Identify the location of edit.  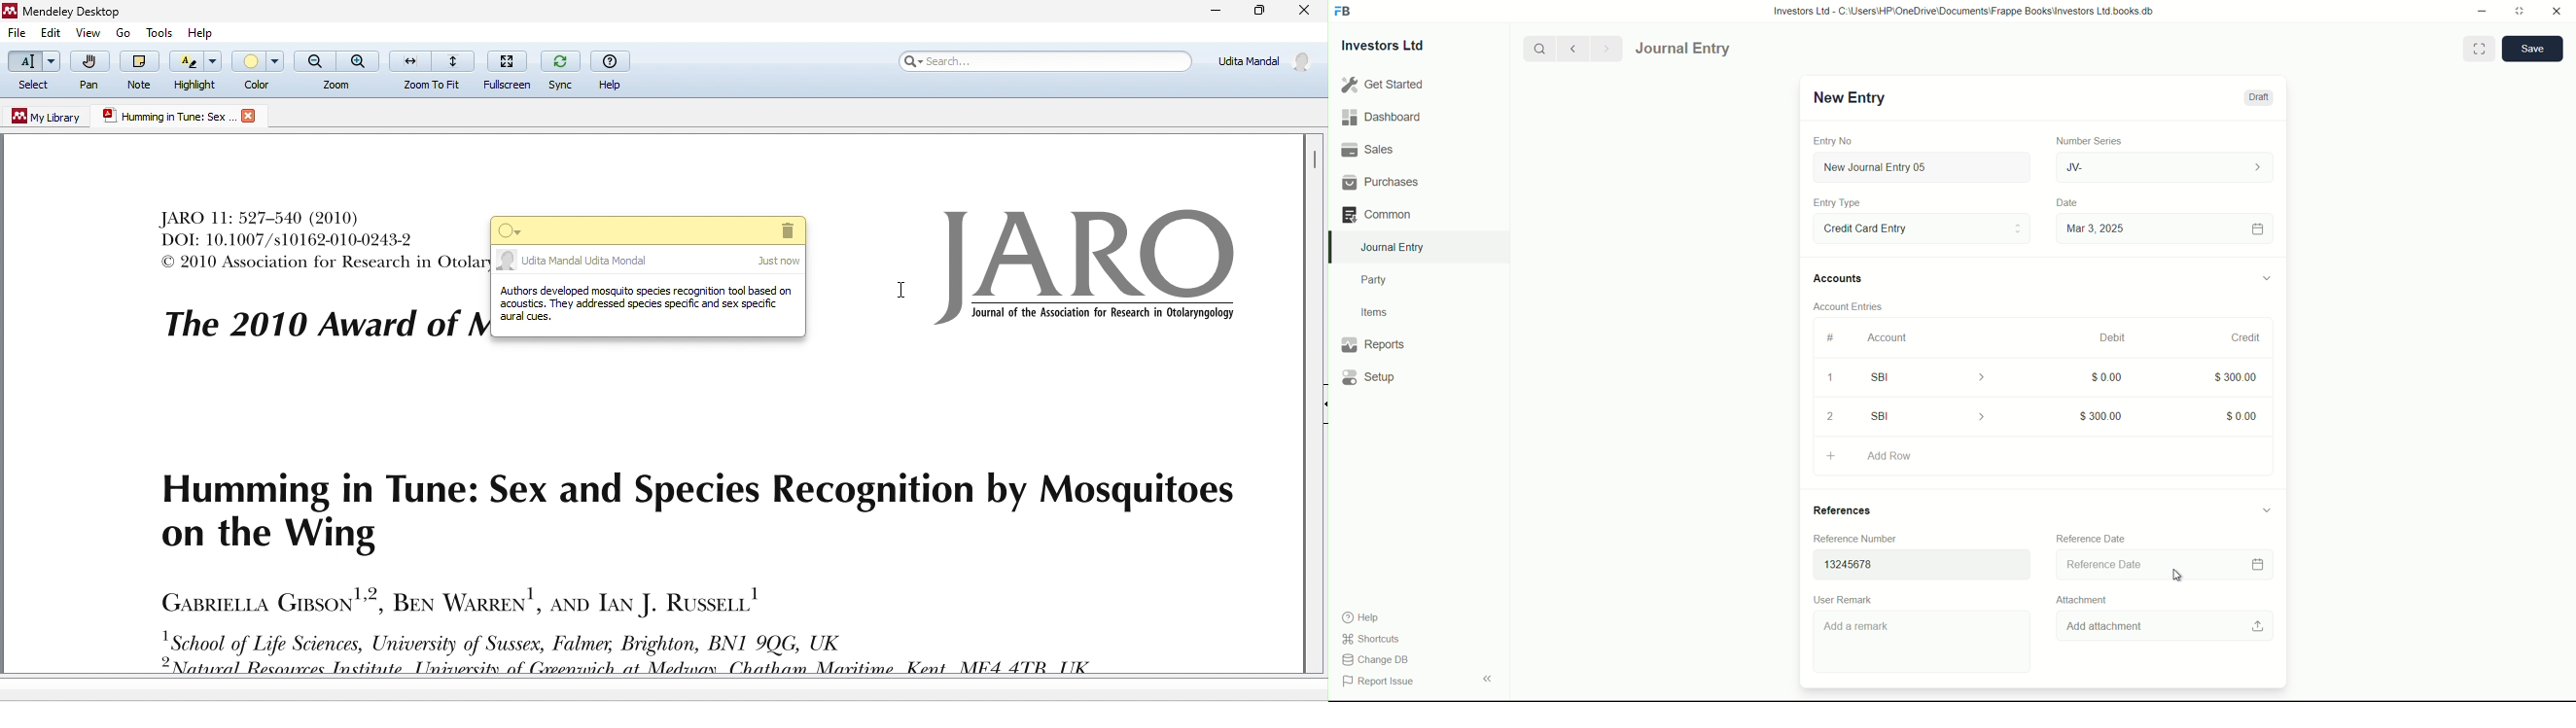
(56, 32).